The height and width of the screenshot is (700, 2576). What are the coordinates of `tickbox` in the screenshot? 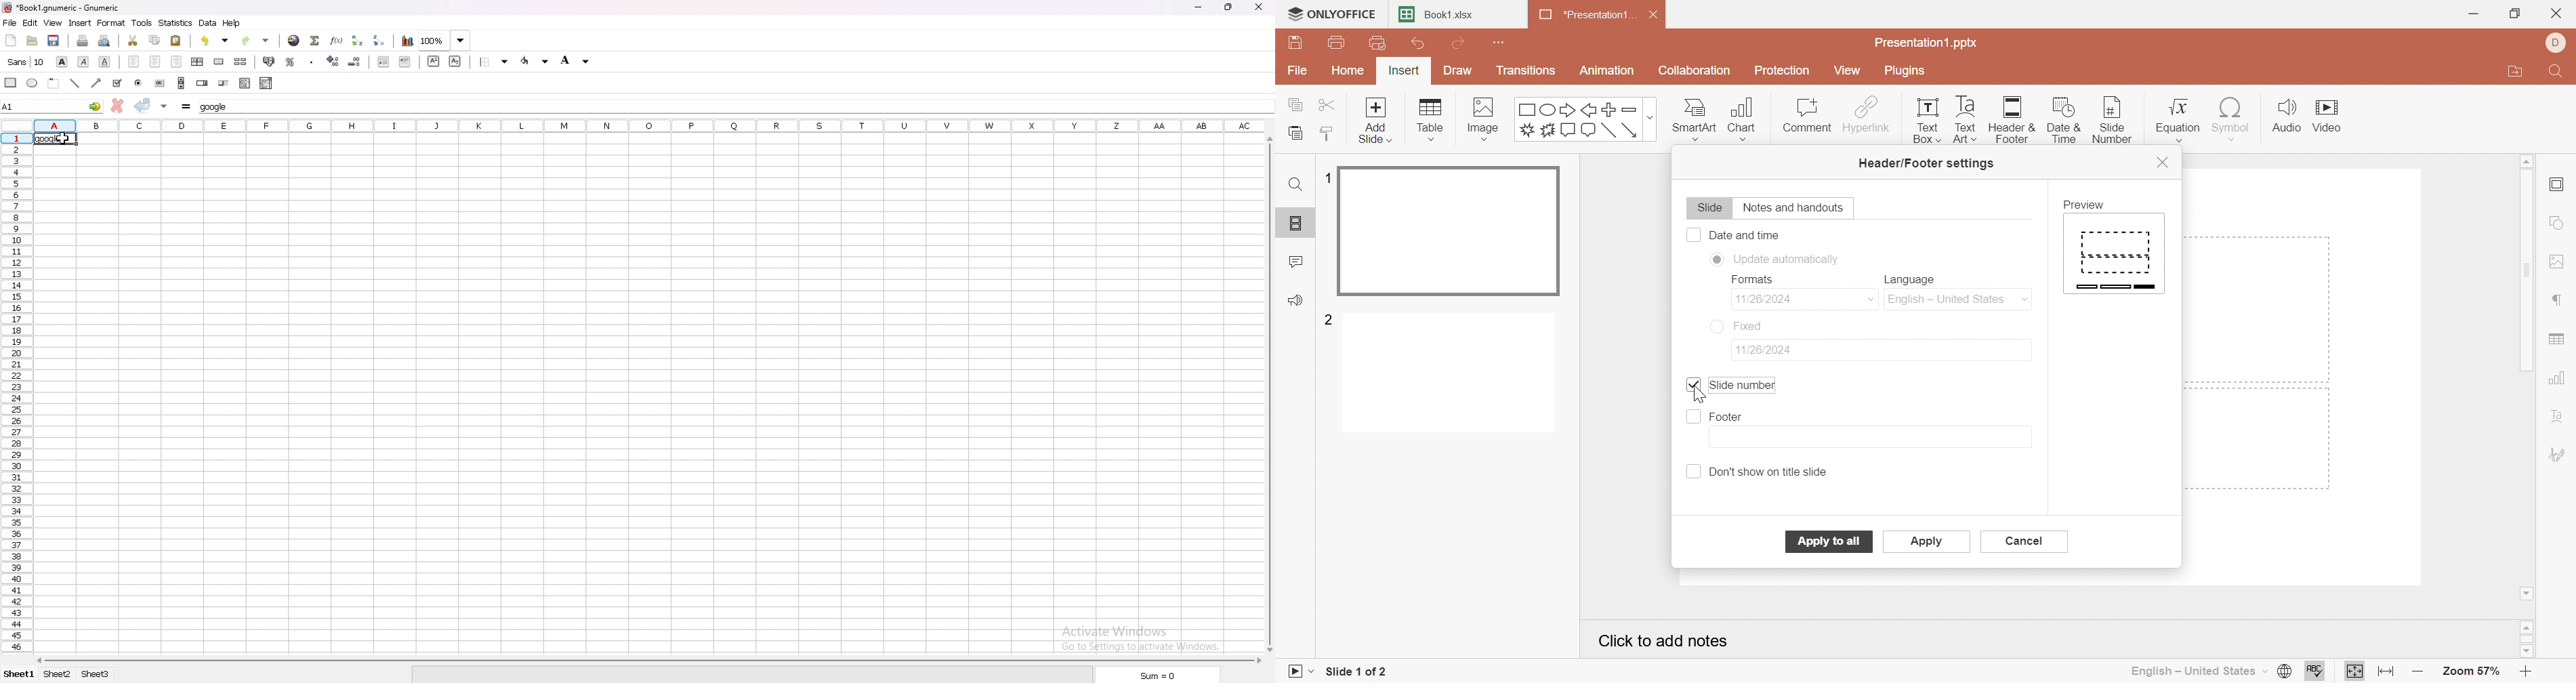 It's located at (118, 83).